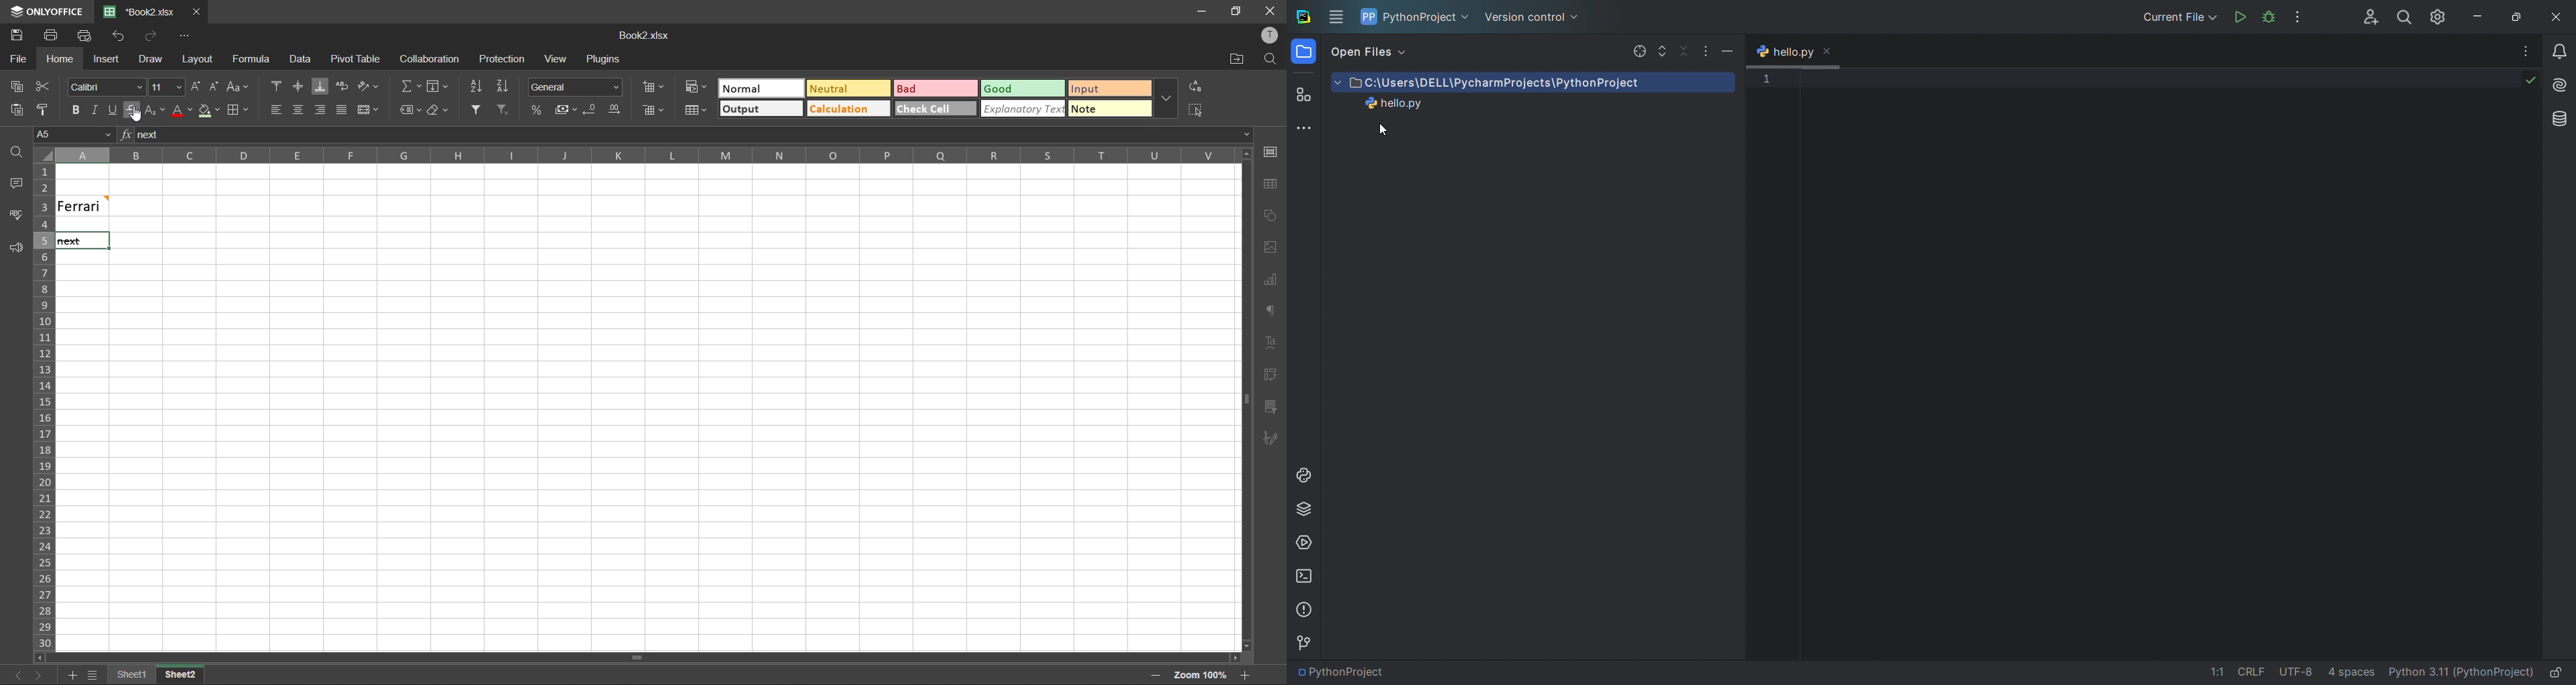 The width and height of the screenshot is (2576, 700). What do you see at coordinates (1377, 54) in the screenshot?
I see `open files view` at bounding box center [1377, 54].